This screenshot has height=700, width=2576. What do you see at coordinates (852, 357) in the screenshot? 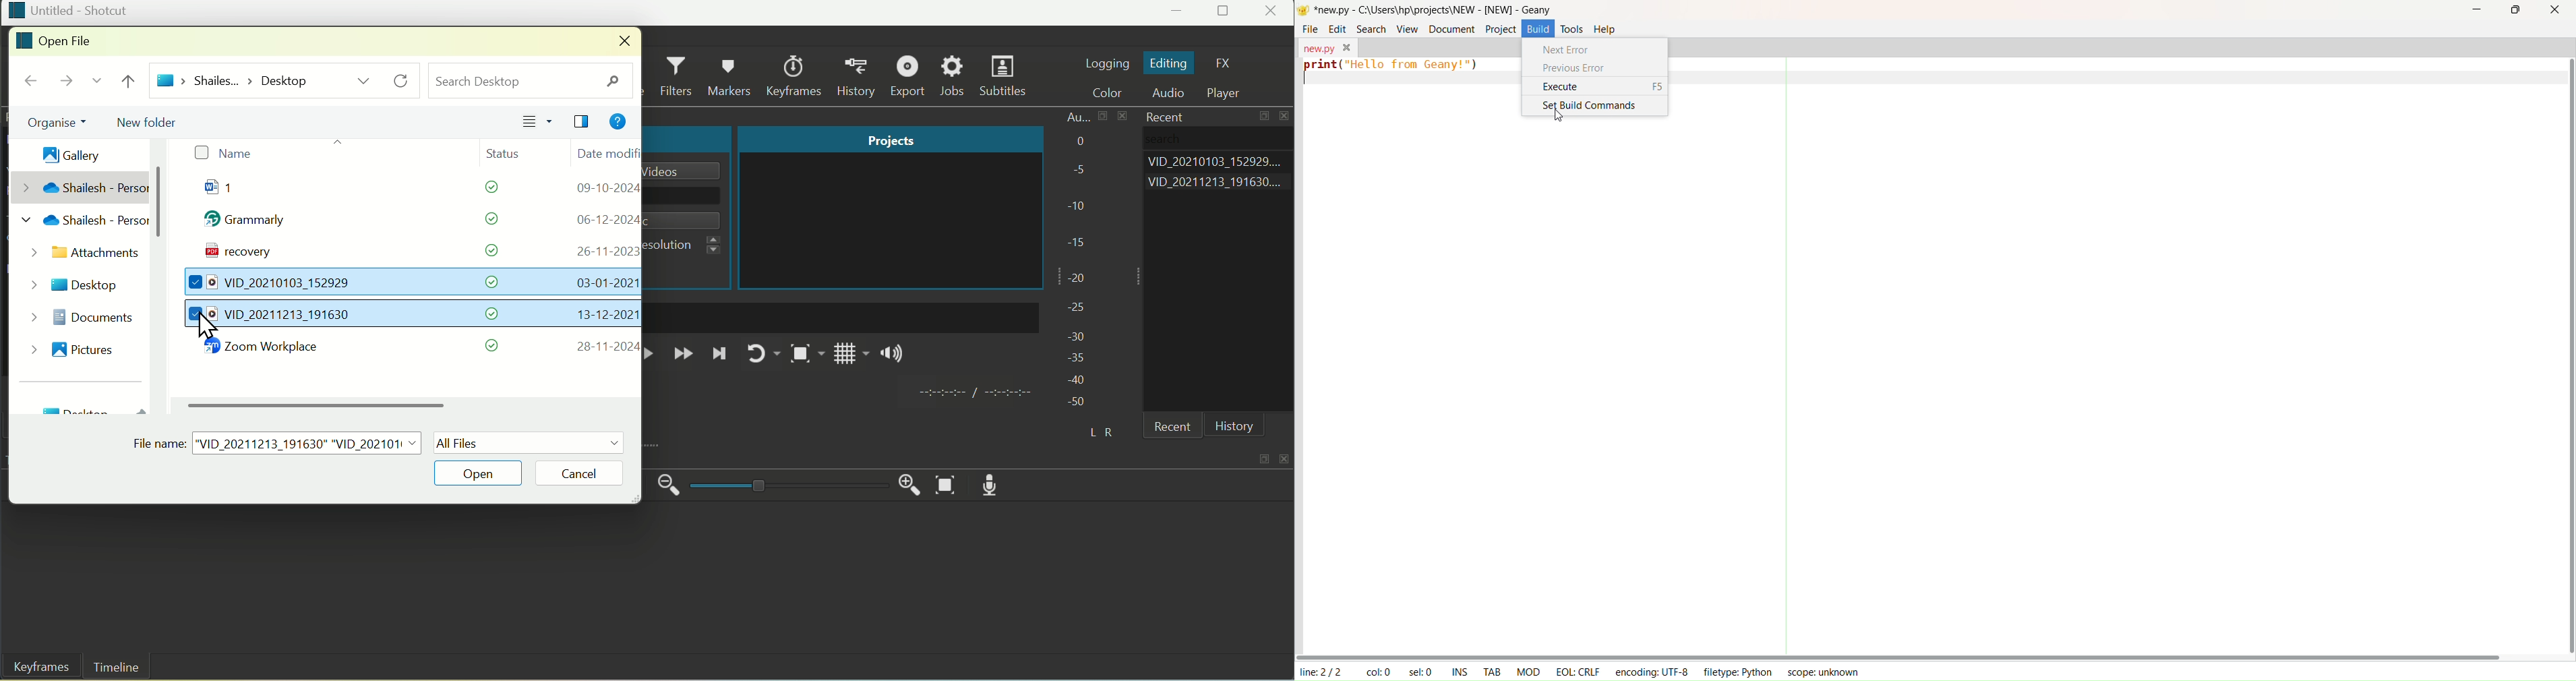
I see `Grid` at bounding box center [852, 357].